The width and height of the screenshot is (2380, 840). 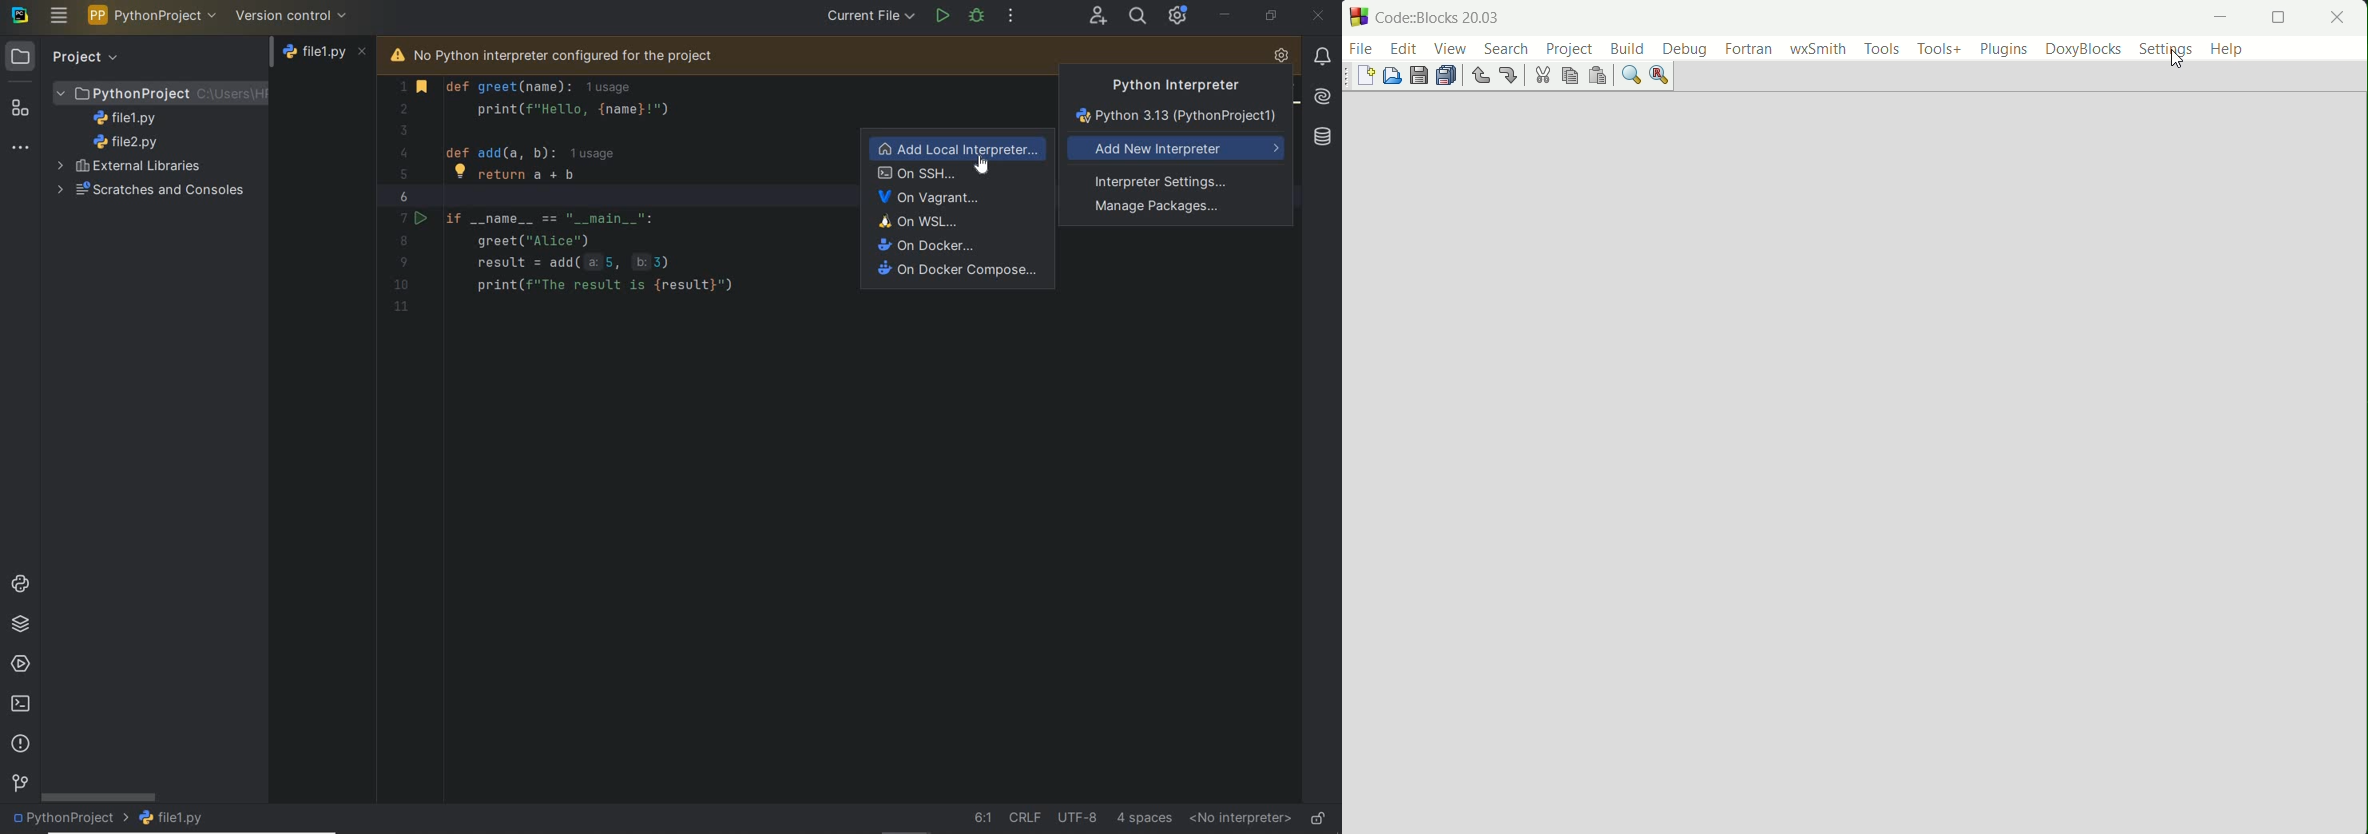 What do you see at coordinates (20, 149) in the screenshot?
I see `more tool windows` at bounding box center [20, 149].